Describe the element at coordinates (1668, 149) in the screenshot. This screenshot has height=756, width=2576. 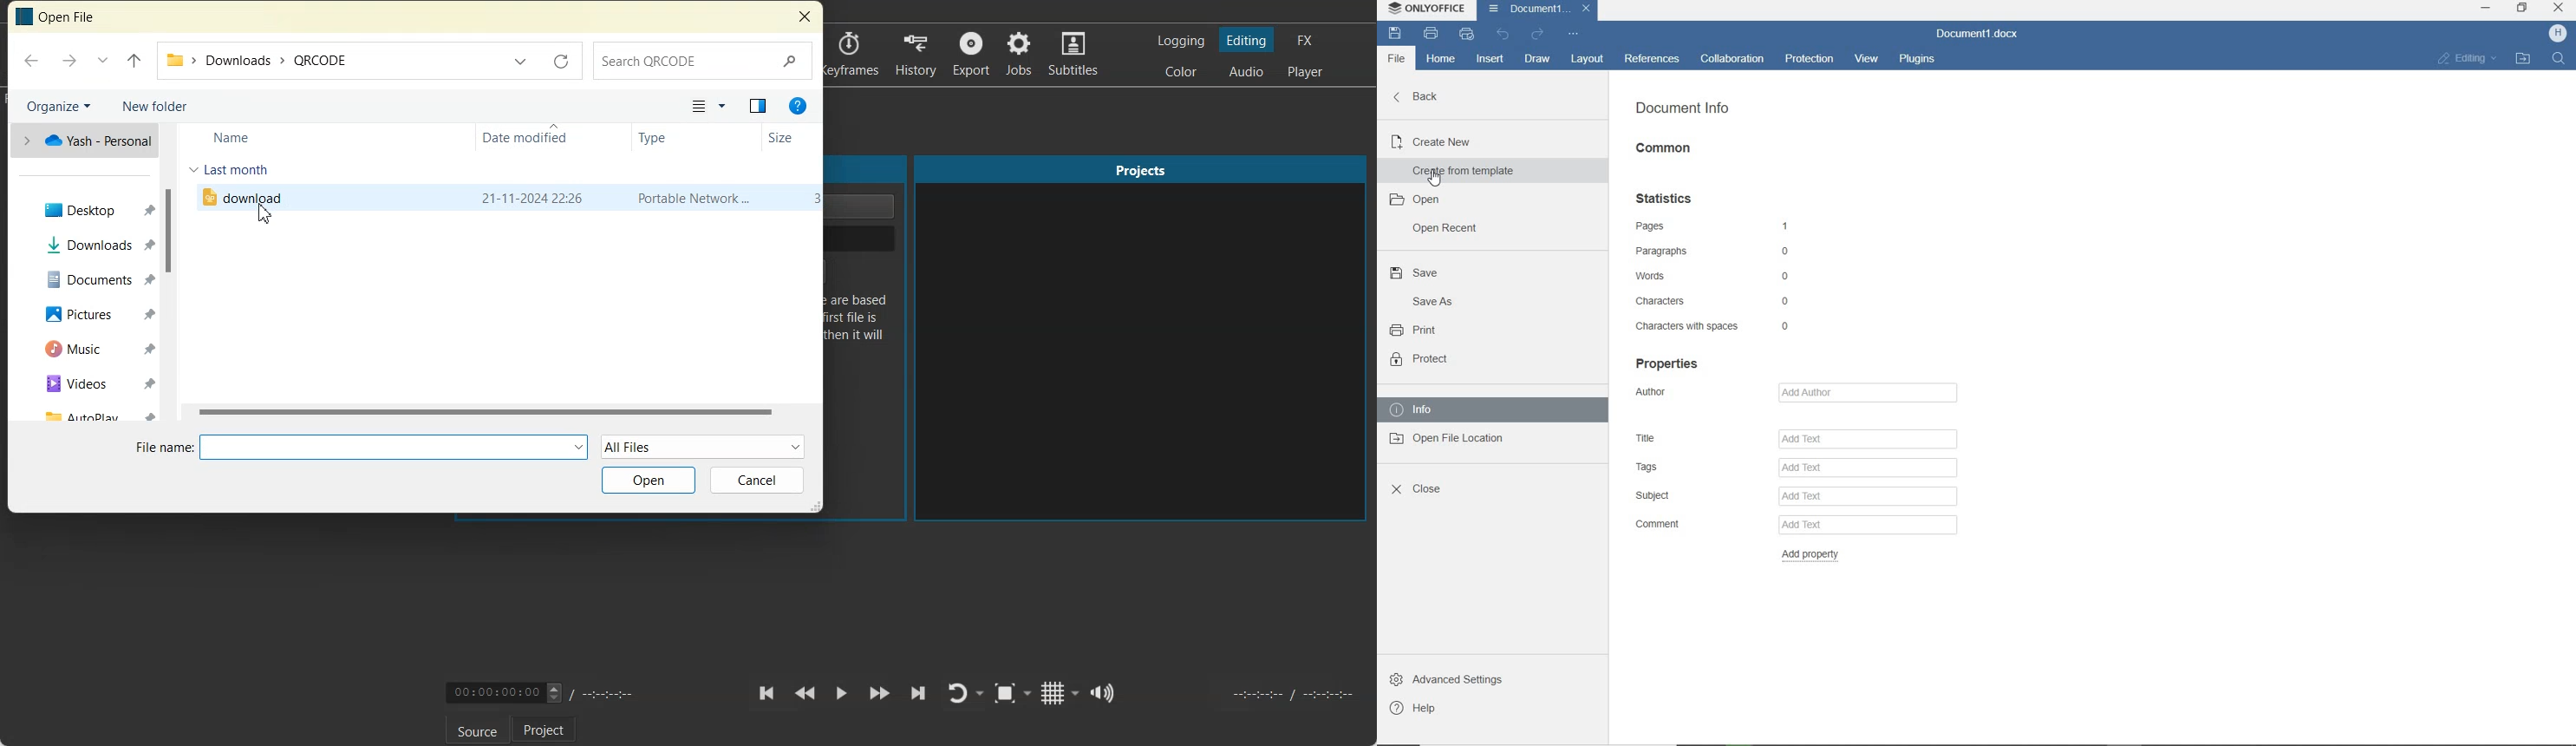
I see `common` at that location.